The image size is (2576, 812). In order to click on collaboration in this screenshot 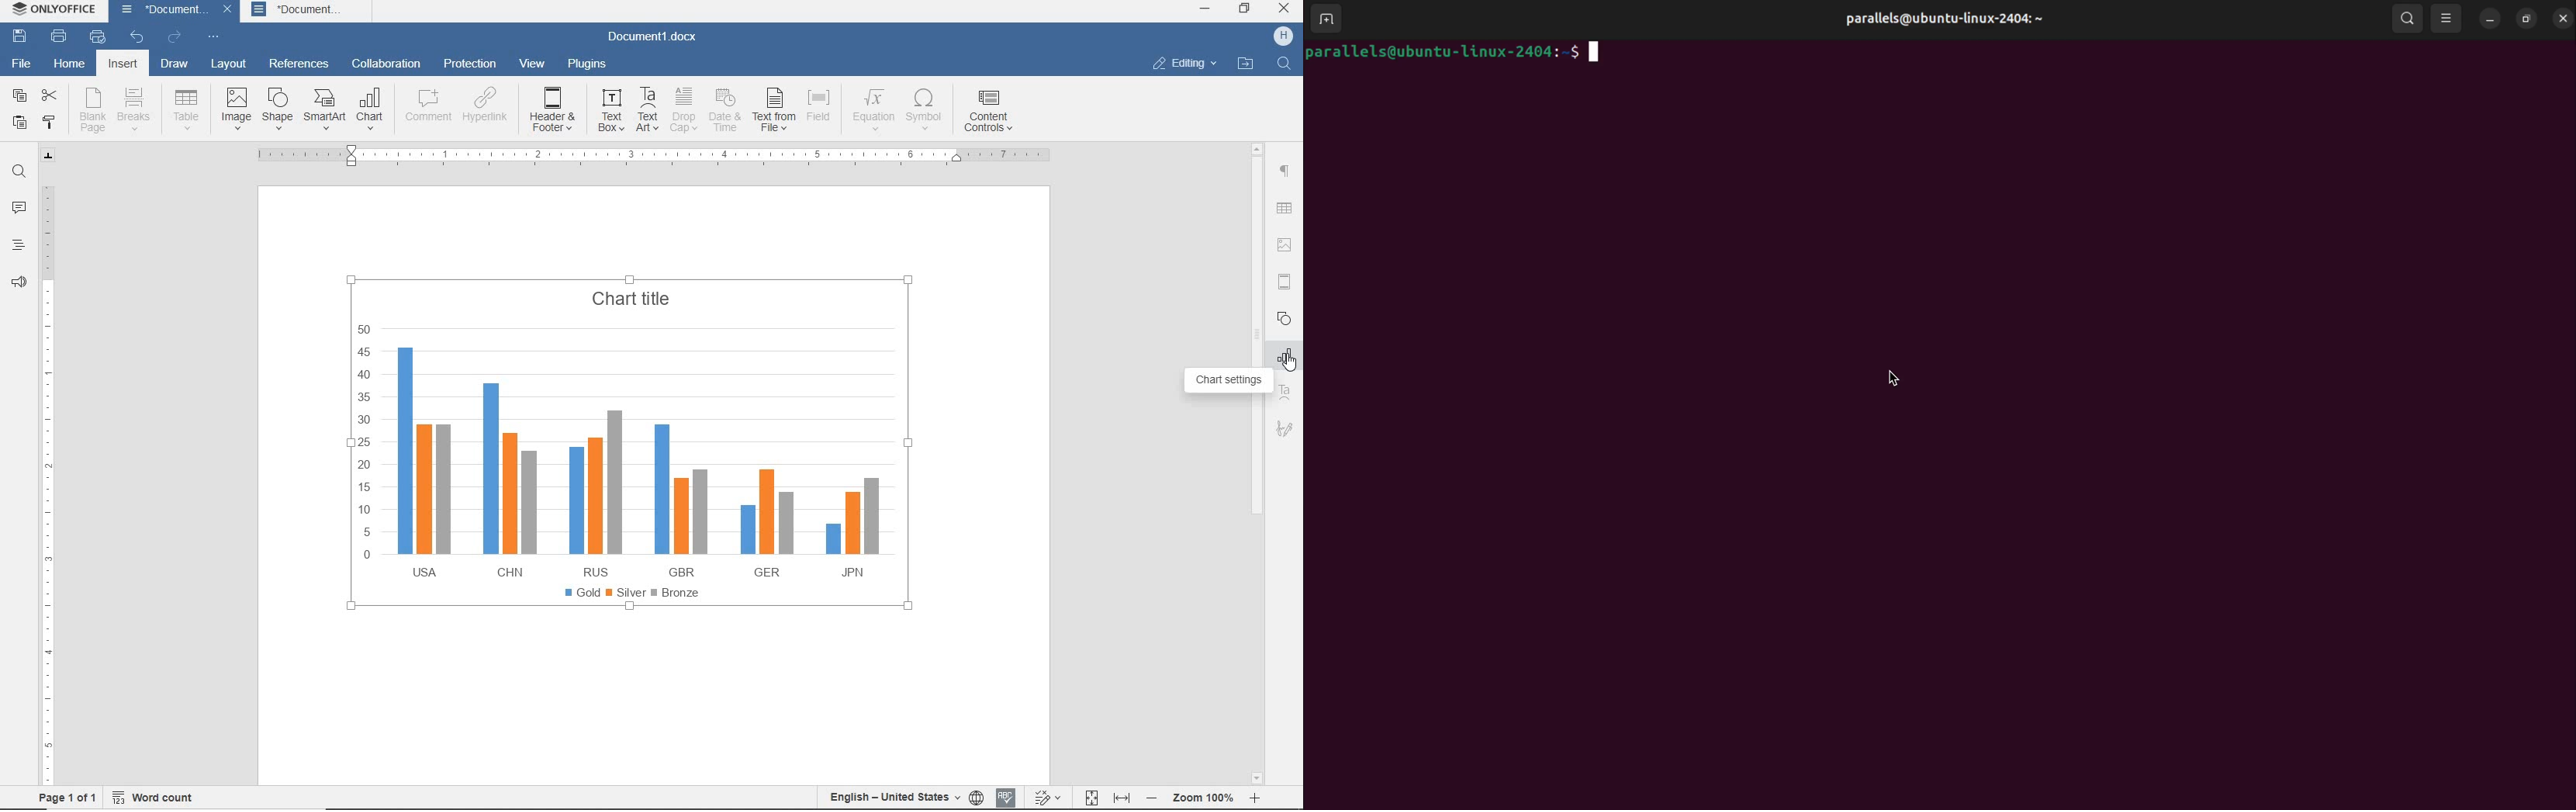, I will do `click(386, 64)`.